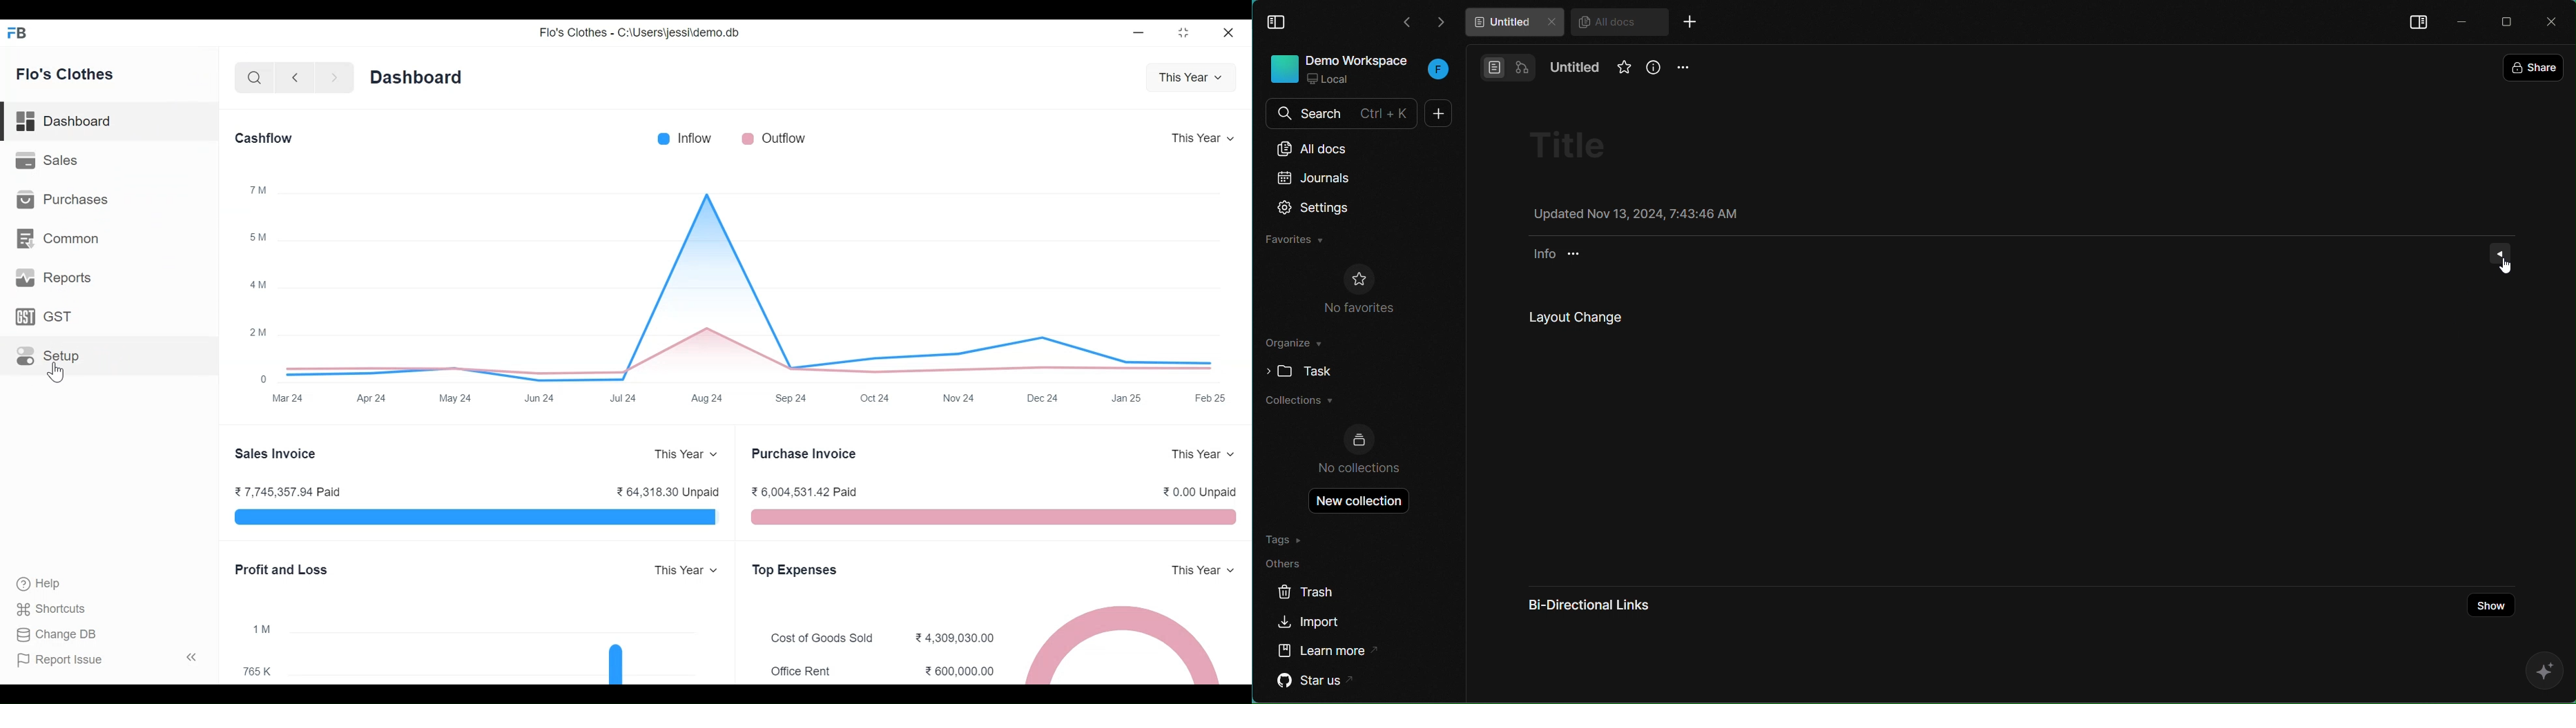 This screenshot has height=728, width=2576. Describe the element at coordinates (991, 518) in the screenshot. I see `The Purchase Invoice chart shows the total outstanding amount that Flo's Clothes have to pay to their suppliers for their purchases` at that location.